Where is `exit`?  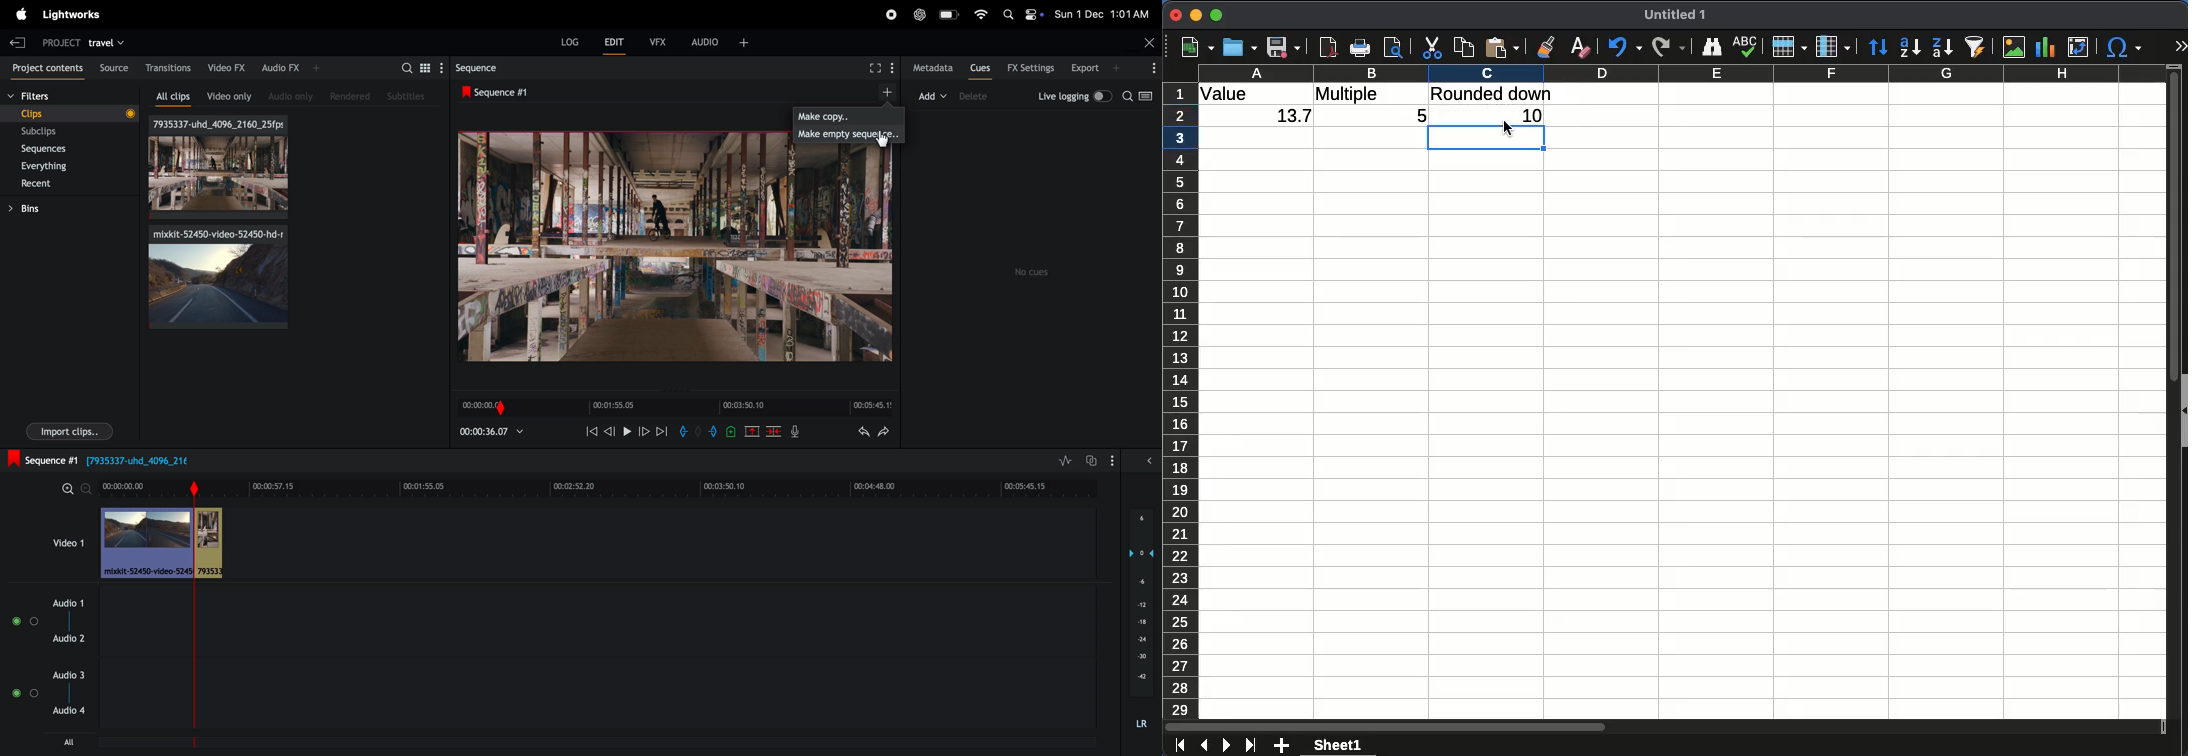
exit is located at coordinates (21, 42).